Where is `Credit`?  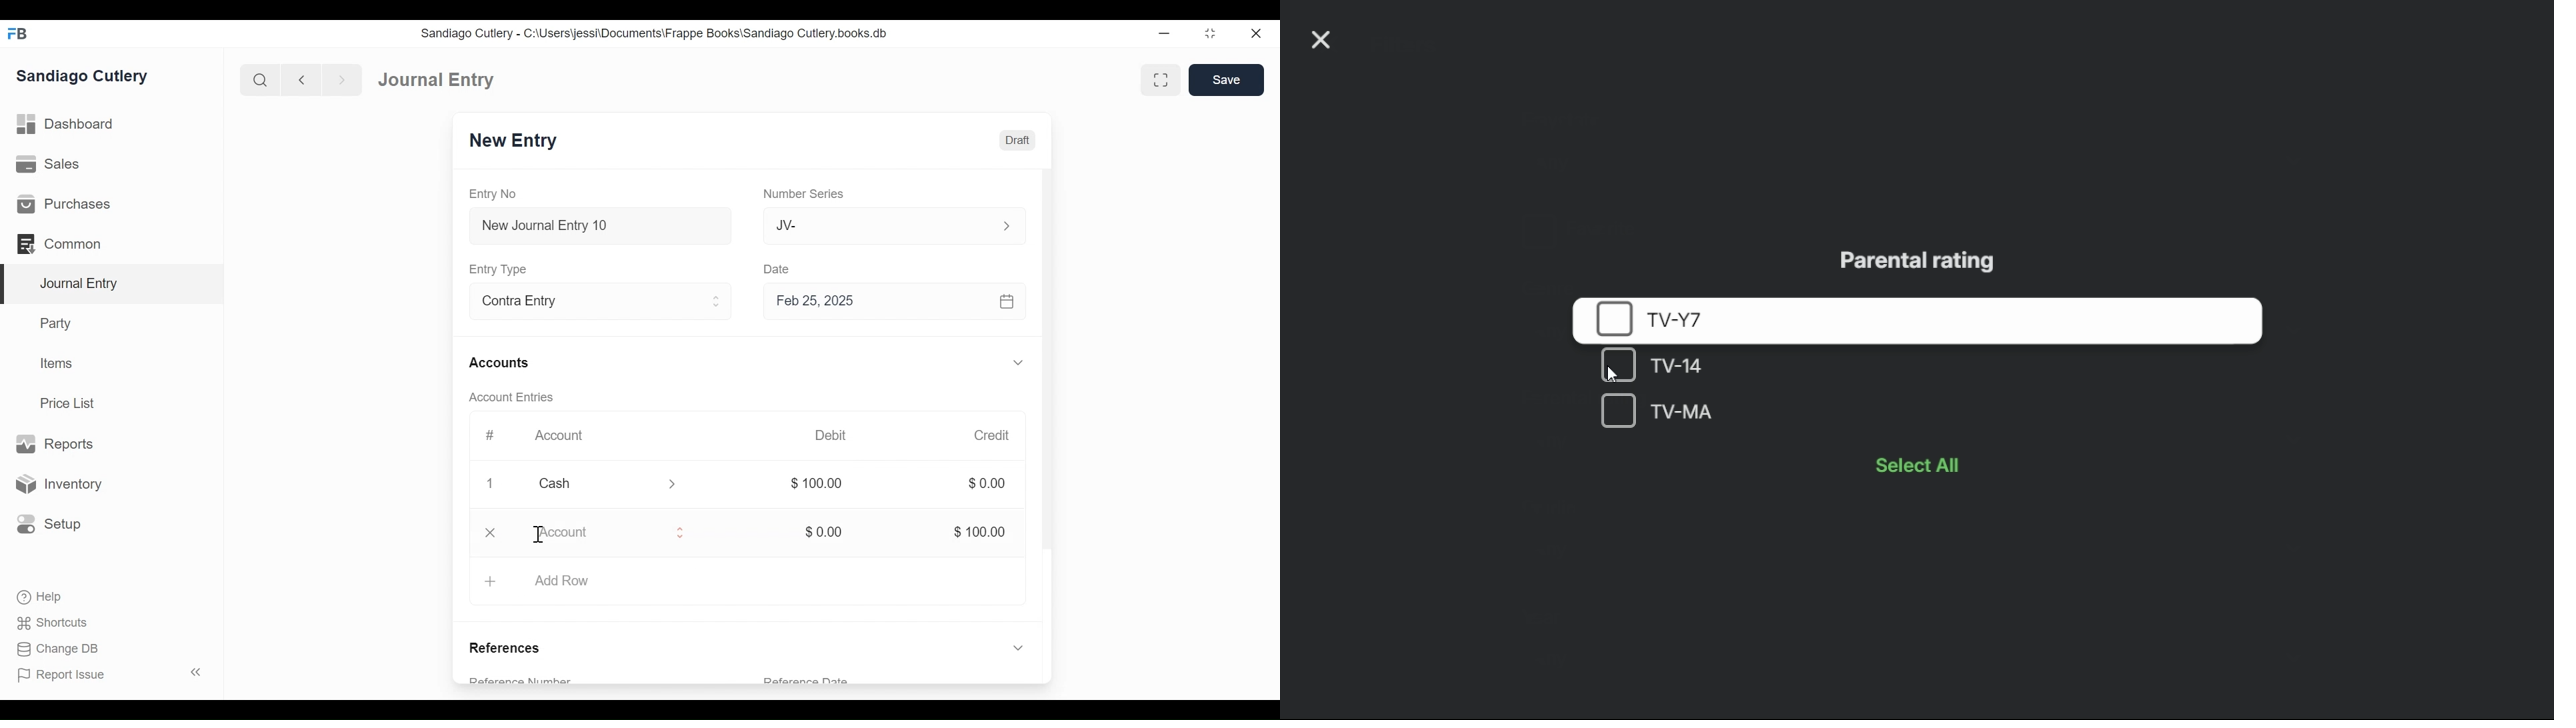
Credit is located at coordinates (995, 437).